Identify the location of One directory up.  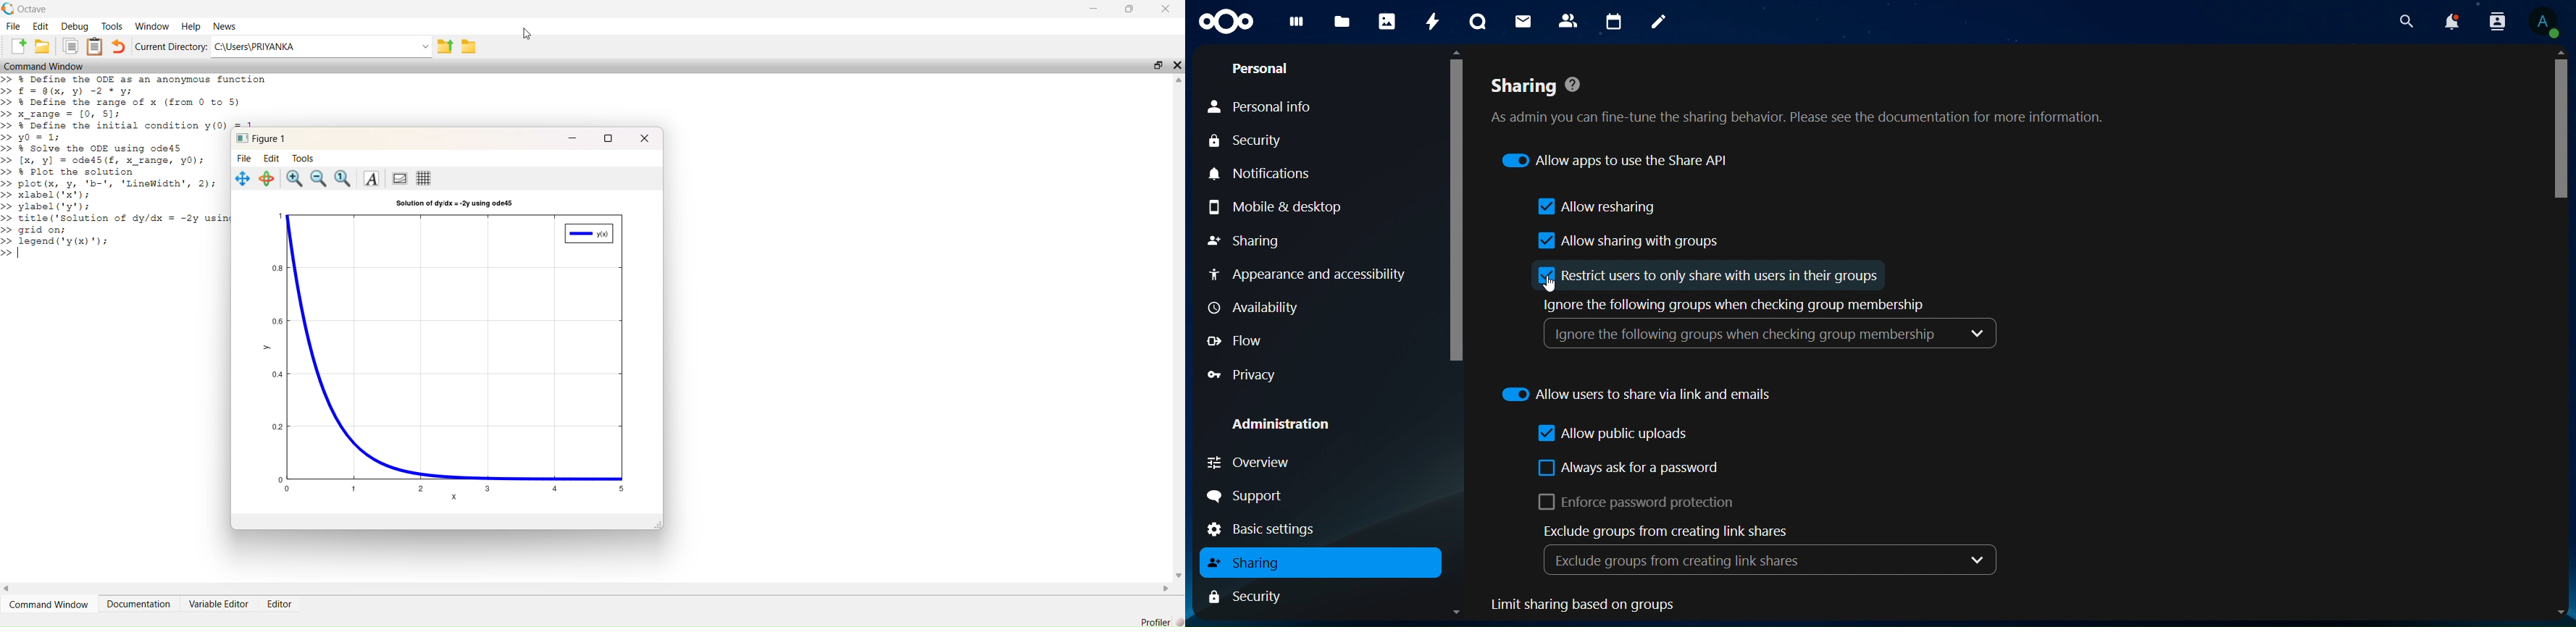
(445, 46).